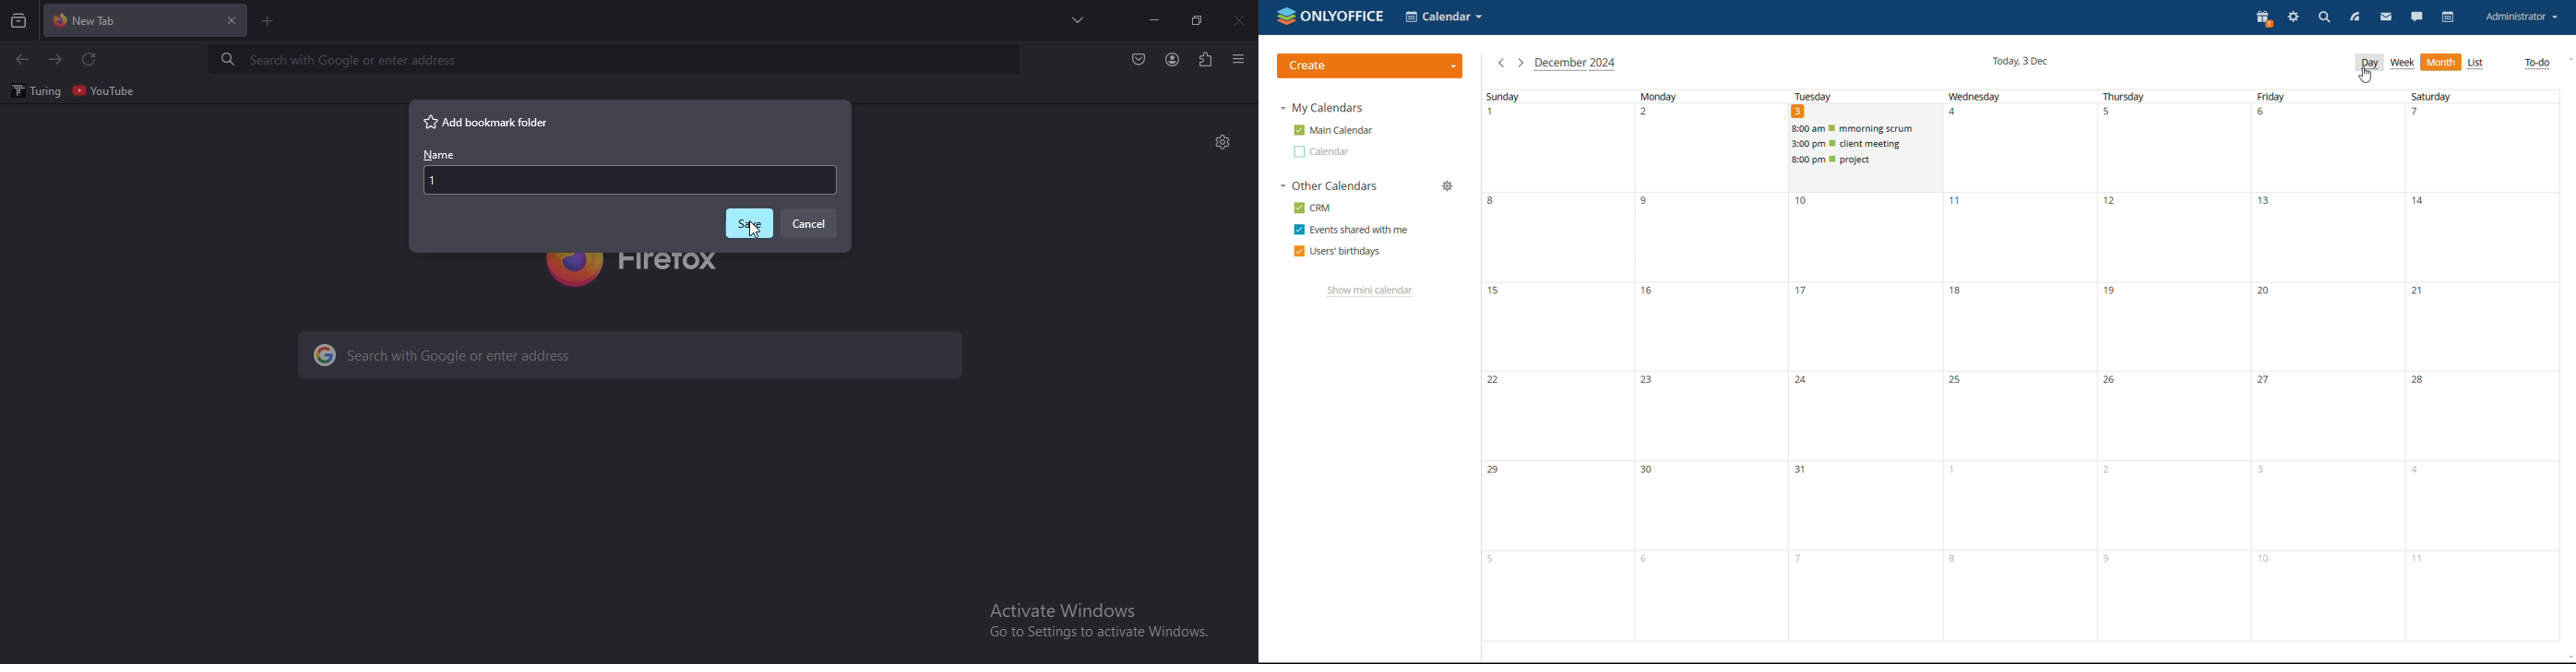  I want to click on previous month, so click(1501, 63).